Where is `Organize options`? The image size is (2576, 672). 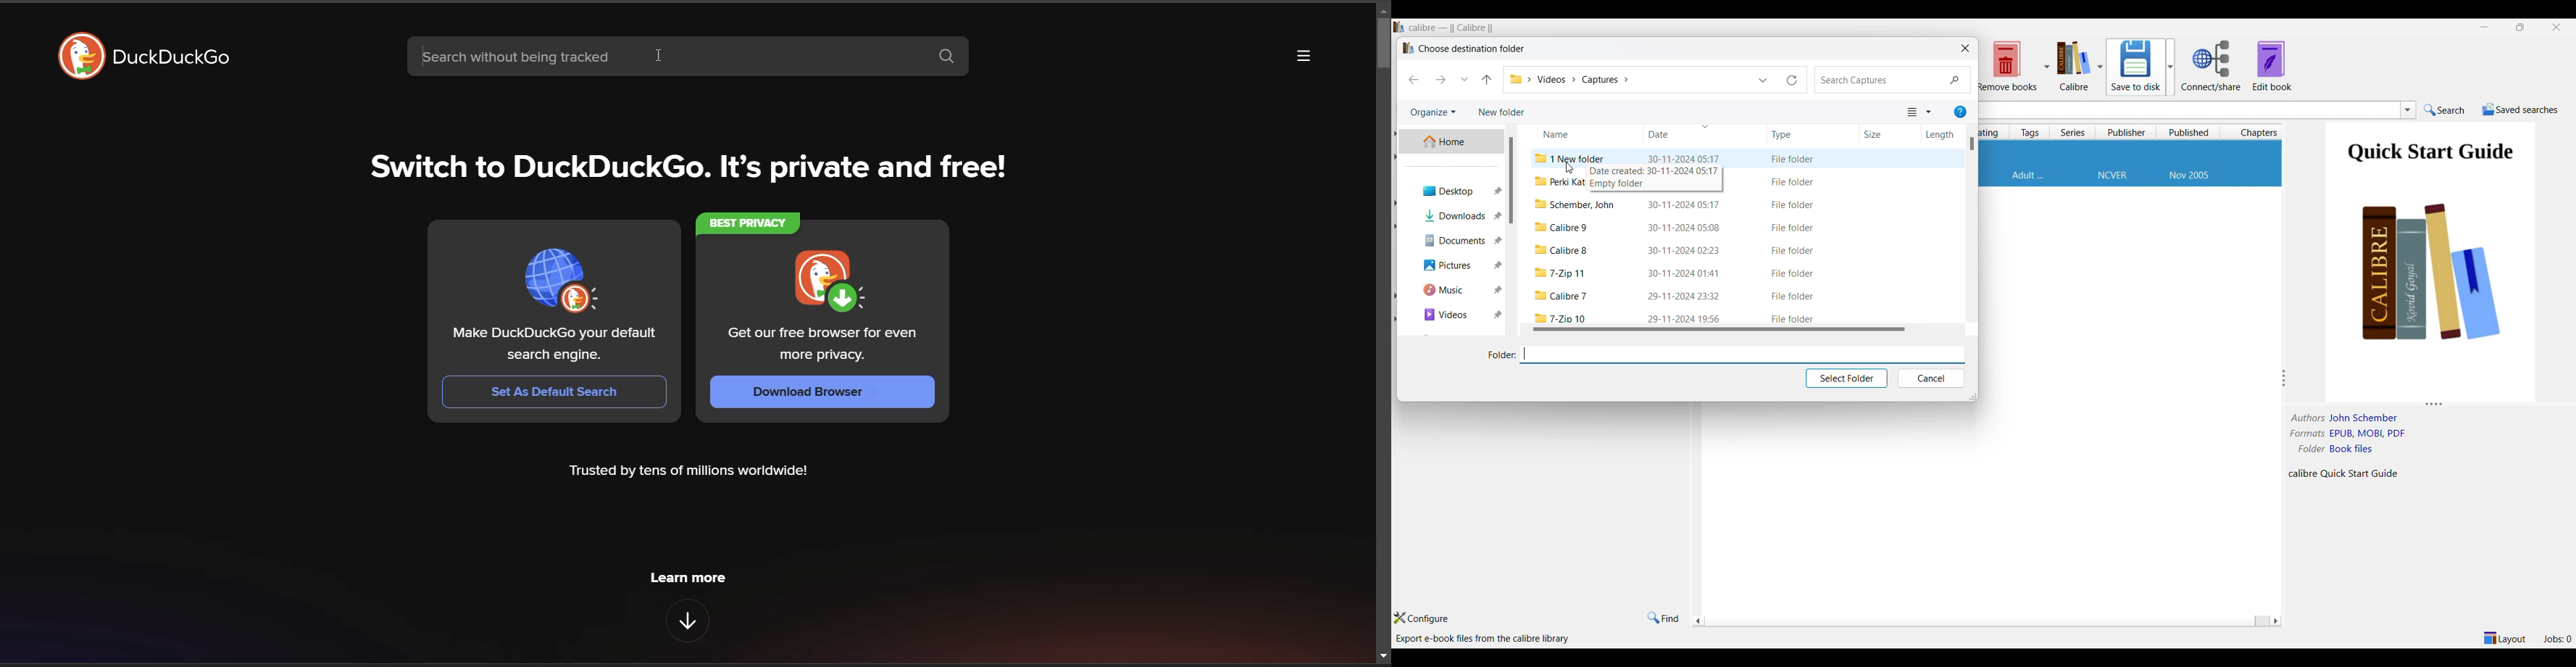 Organize options is located at coordinates (1434, 112).